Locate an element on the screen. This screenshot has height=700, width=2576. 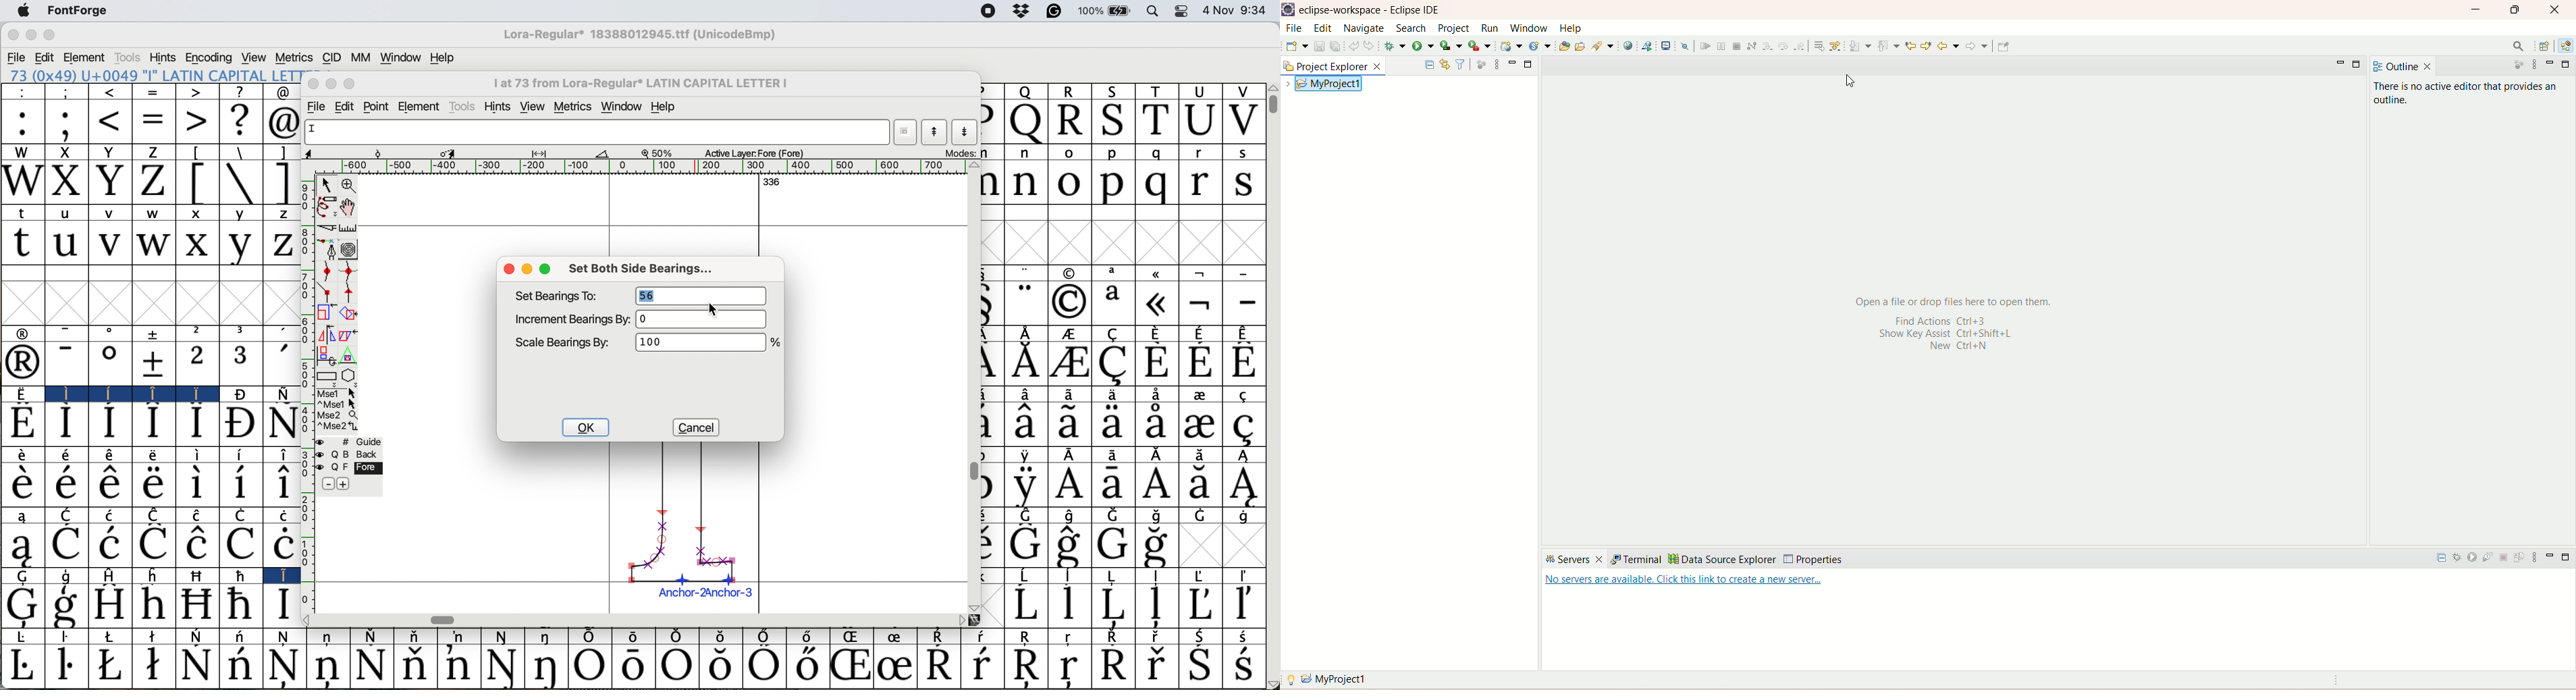
point is located at coordinates (379, 106).